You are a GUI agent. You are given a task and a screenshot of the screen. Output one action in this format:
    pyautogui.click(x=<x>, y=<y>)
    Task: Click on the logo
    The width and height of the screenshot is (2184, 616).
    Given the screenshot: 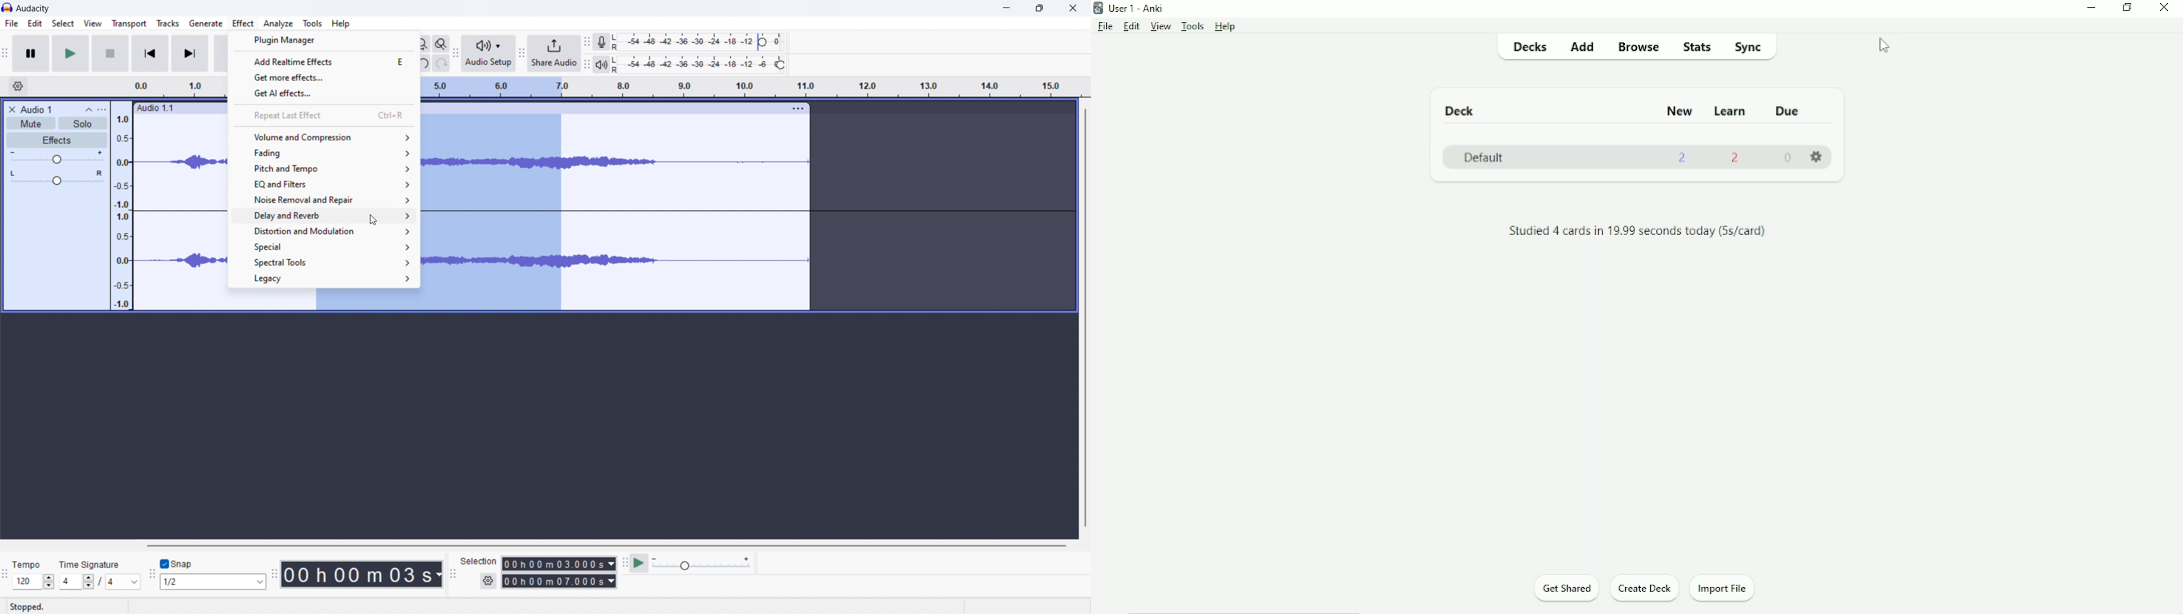 What is the action you would take?
    pyautogui.click(x=8, y=7)
    